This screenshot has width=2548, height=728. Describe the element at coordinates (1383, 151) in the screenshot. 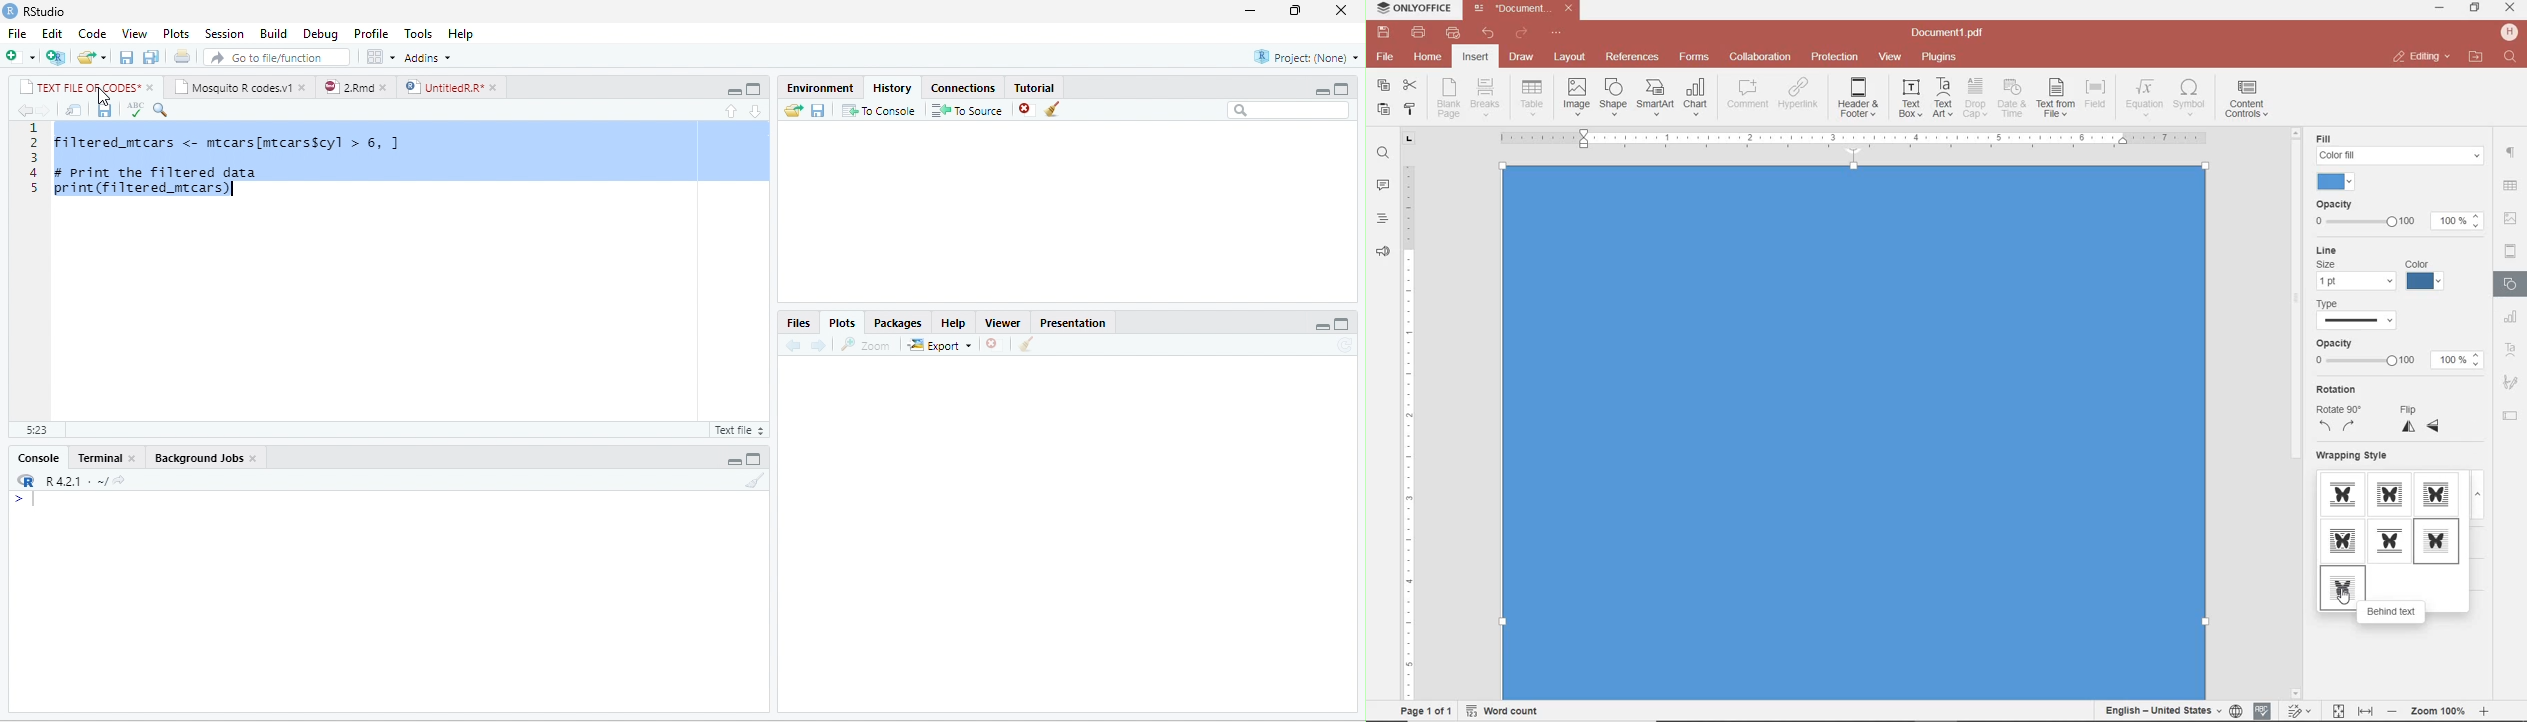

I see `find` at that location.